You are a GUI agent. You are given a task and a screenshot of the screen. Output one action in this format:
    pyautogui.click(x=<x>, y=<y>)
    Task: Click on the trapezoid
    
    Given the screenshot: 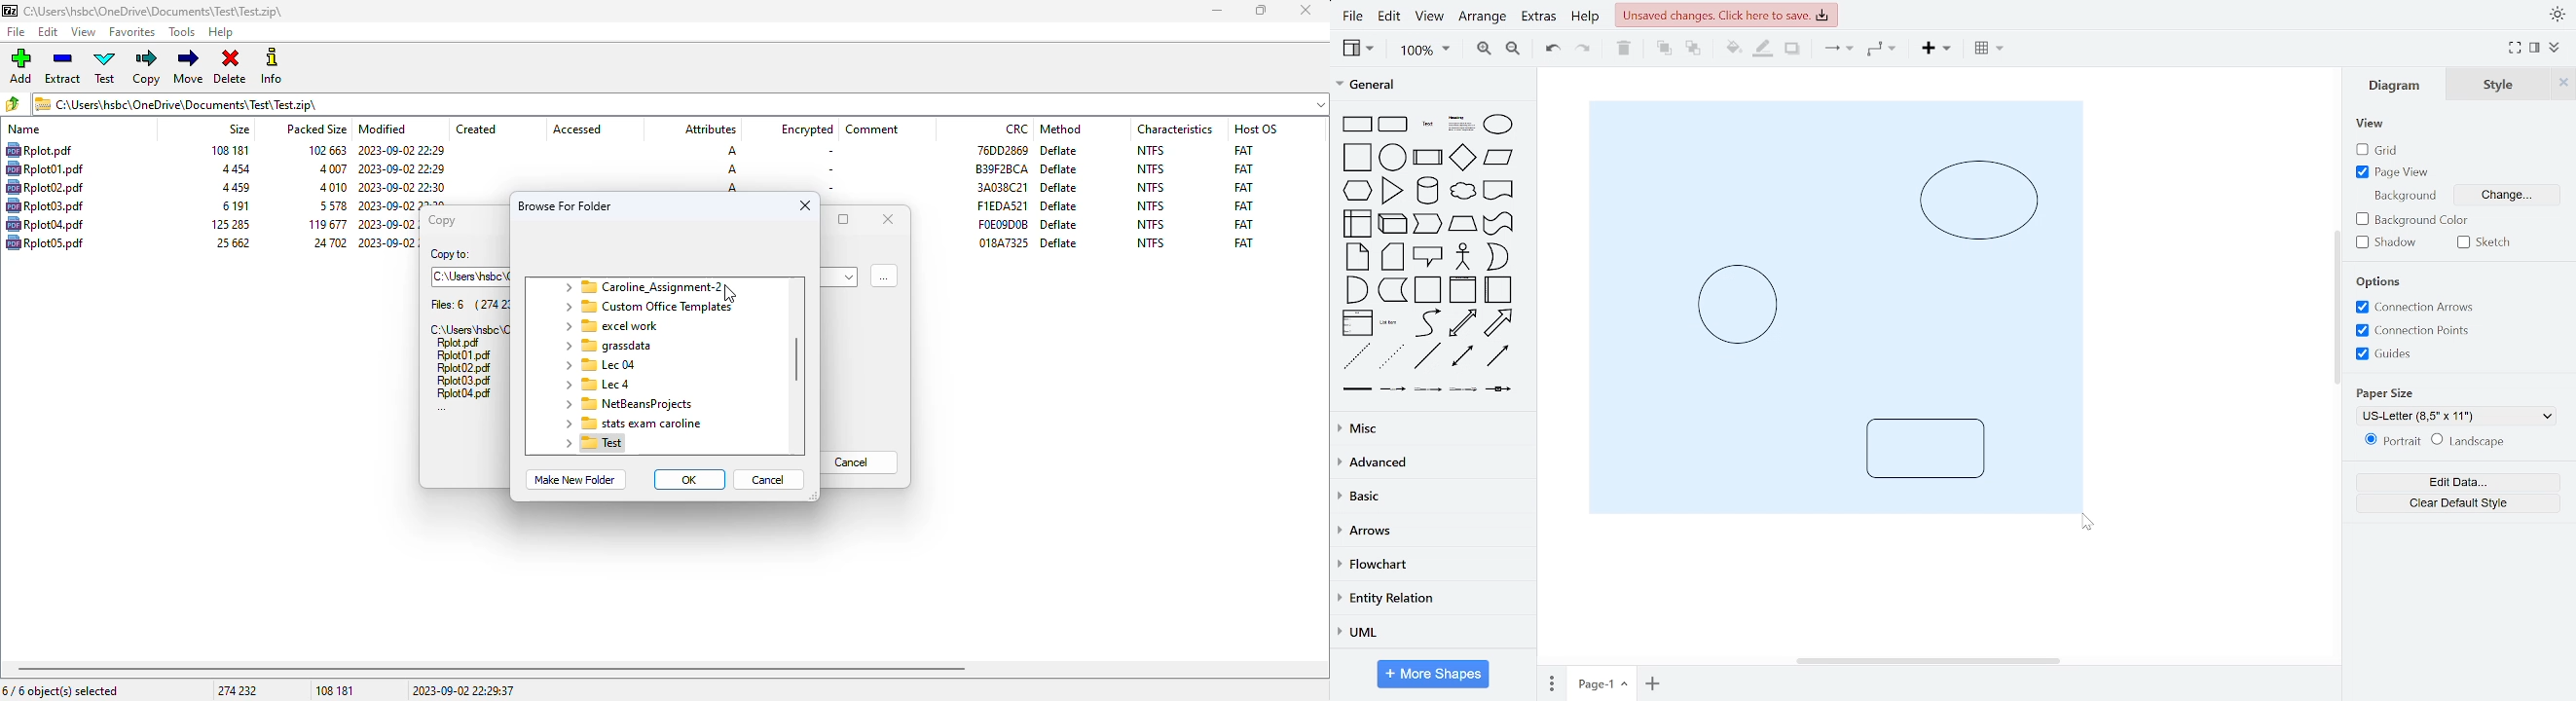 What is the action you would take?
    pyautogui.click(x=1463, y=224)
    